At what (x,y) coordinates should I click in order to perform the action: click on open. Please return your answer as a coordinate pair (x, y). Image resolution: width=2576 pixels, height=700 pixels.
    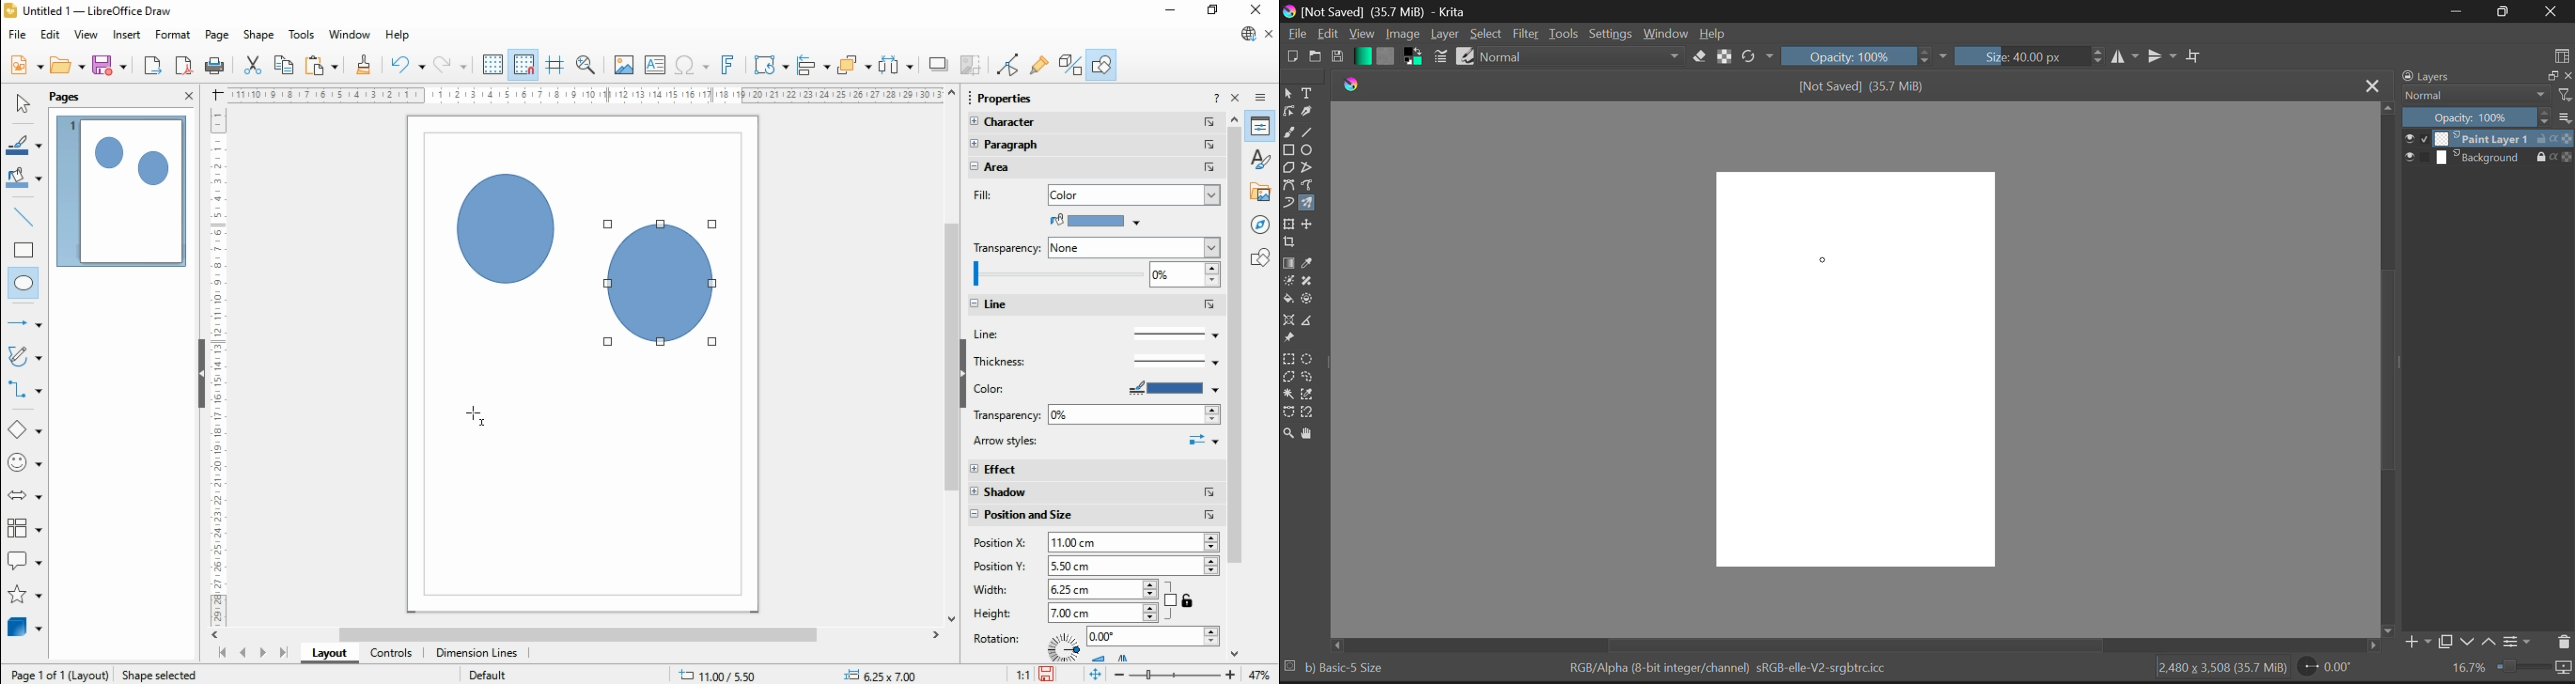
    Looking at the image, I should click on (67, 65).